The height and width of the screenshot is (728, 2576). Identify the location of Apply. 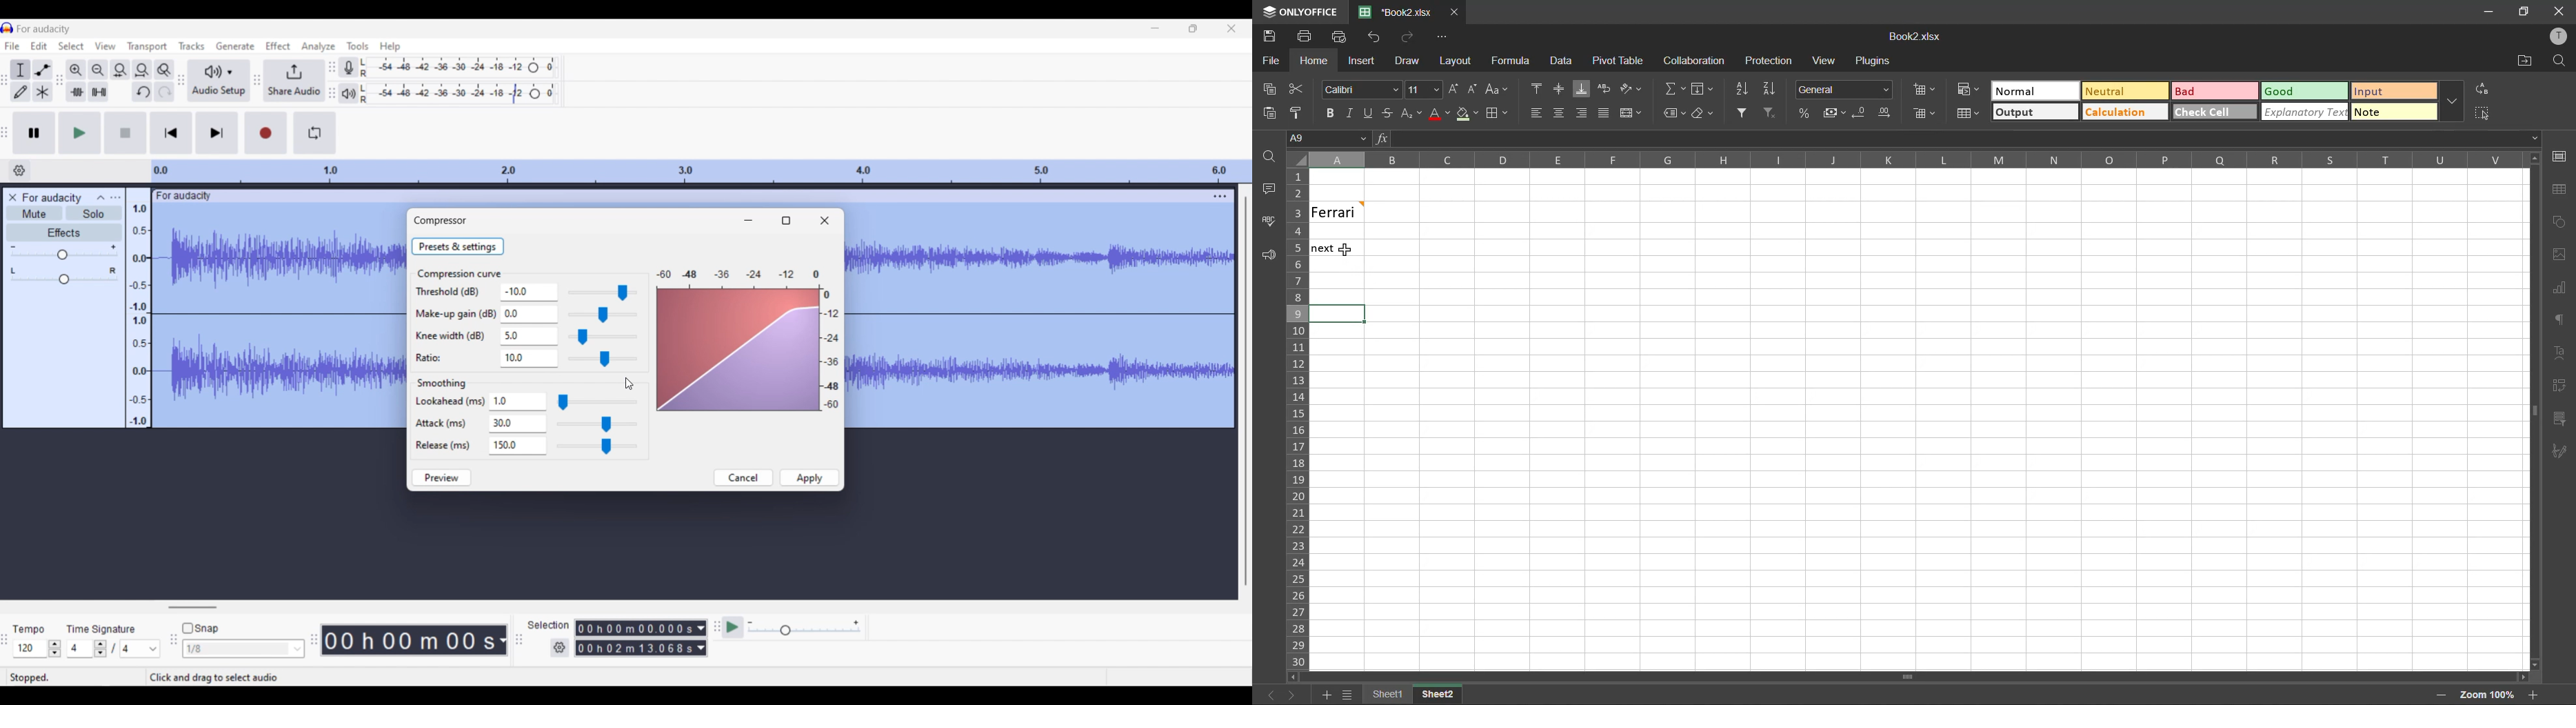
(810, 477).